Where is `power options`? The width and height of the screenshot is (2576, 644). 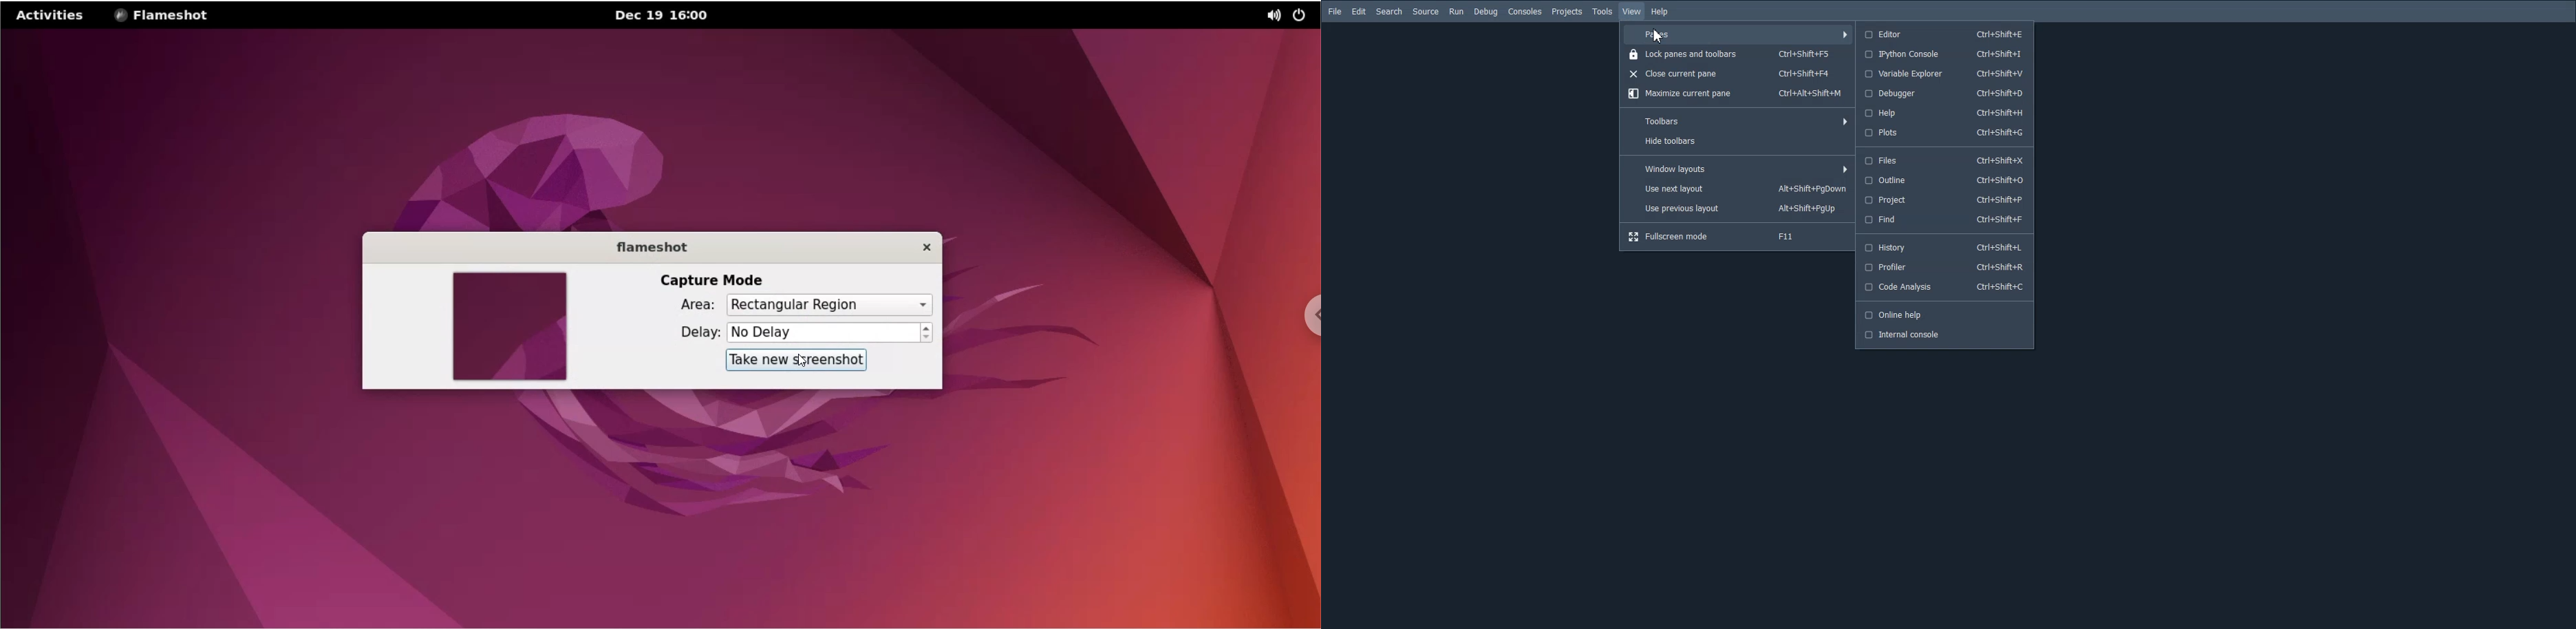
power options is located at coordinates (1303, 15).